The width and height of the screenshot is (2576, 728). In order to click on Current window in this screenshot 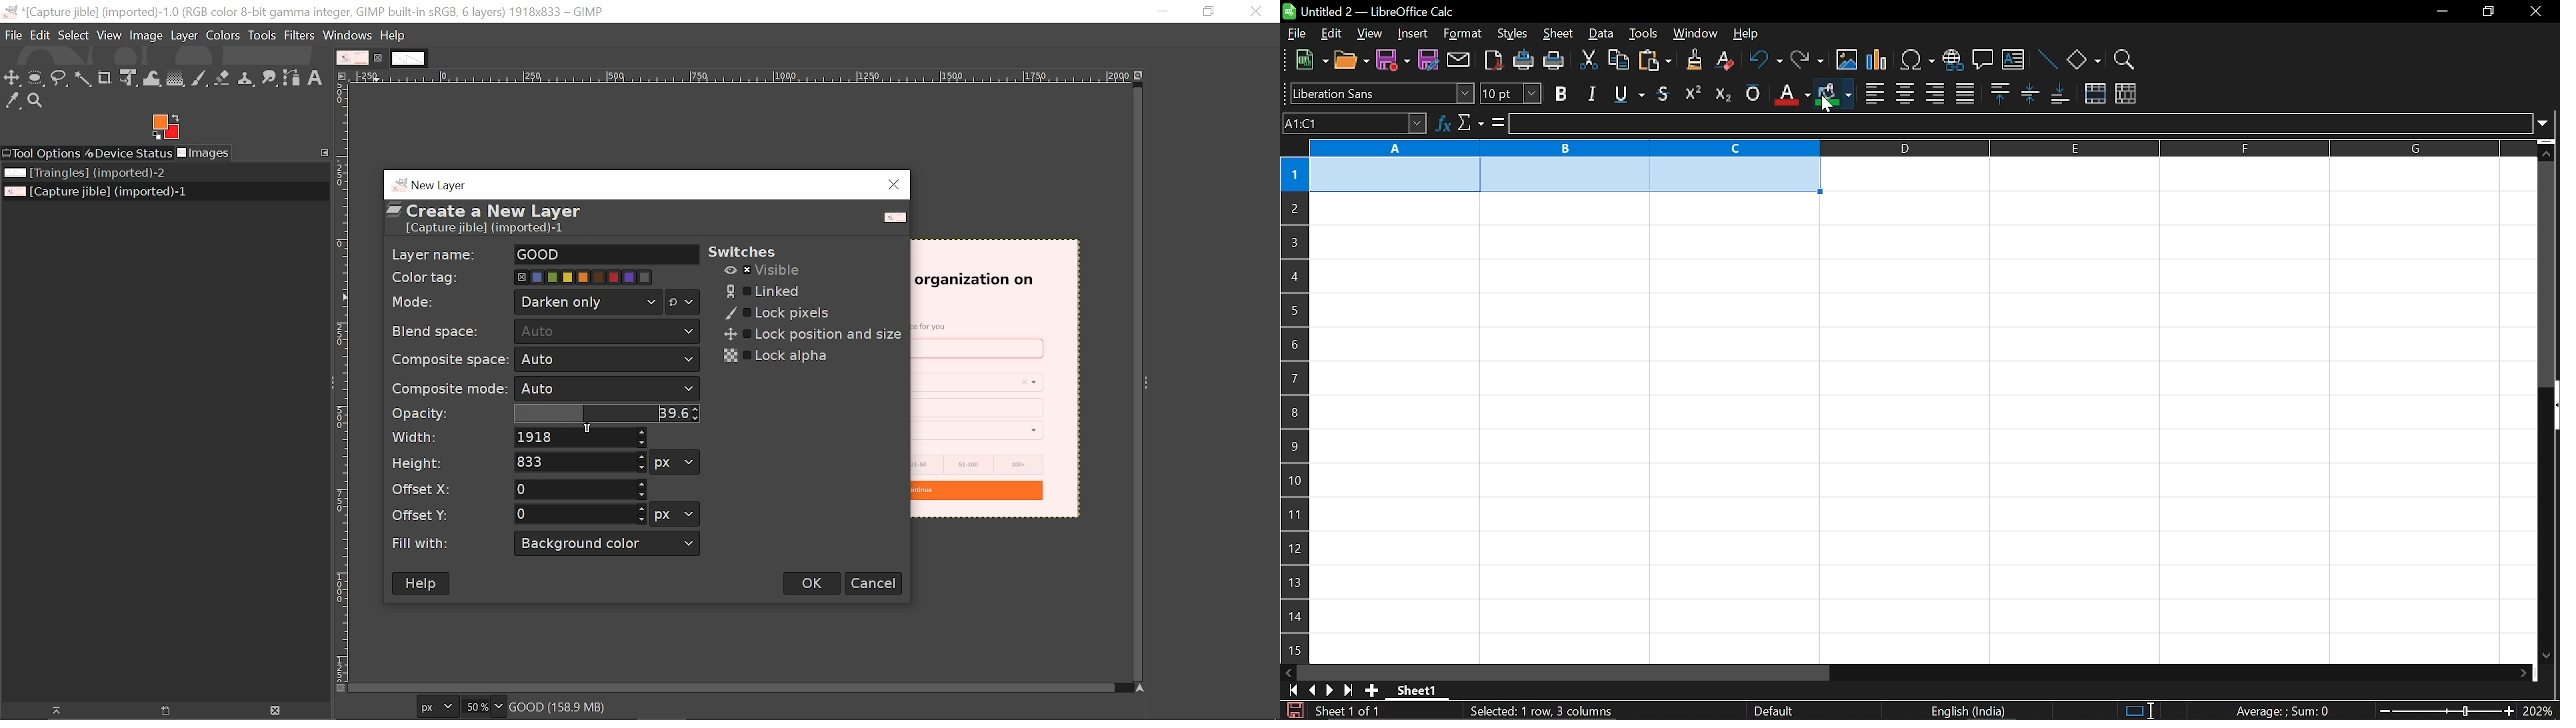, I will do `click(303, 11)`.